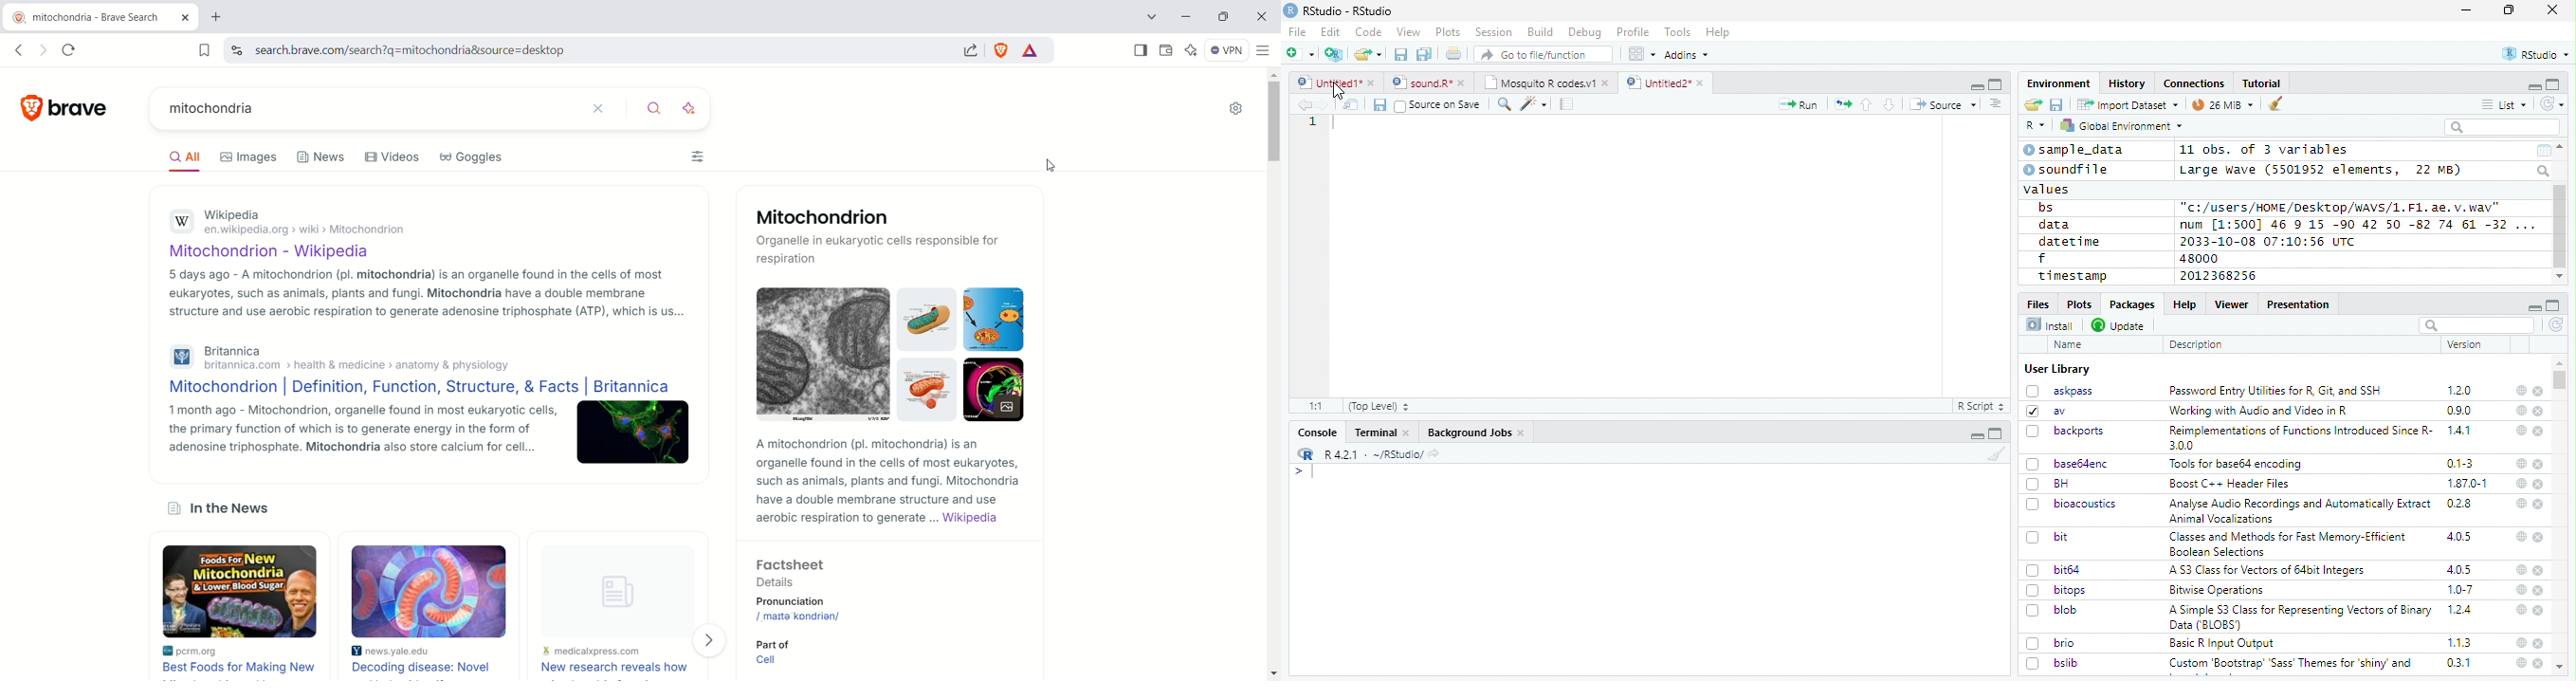 This screenshot has height=700, width=2576. What do you see at coordinates (1799, 104) in the screenshot?
I see `Run the current line` at bounding box center [1799, 104].